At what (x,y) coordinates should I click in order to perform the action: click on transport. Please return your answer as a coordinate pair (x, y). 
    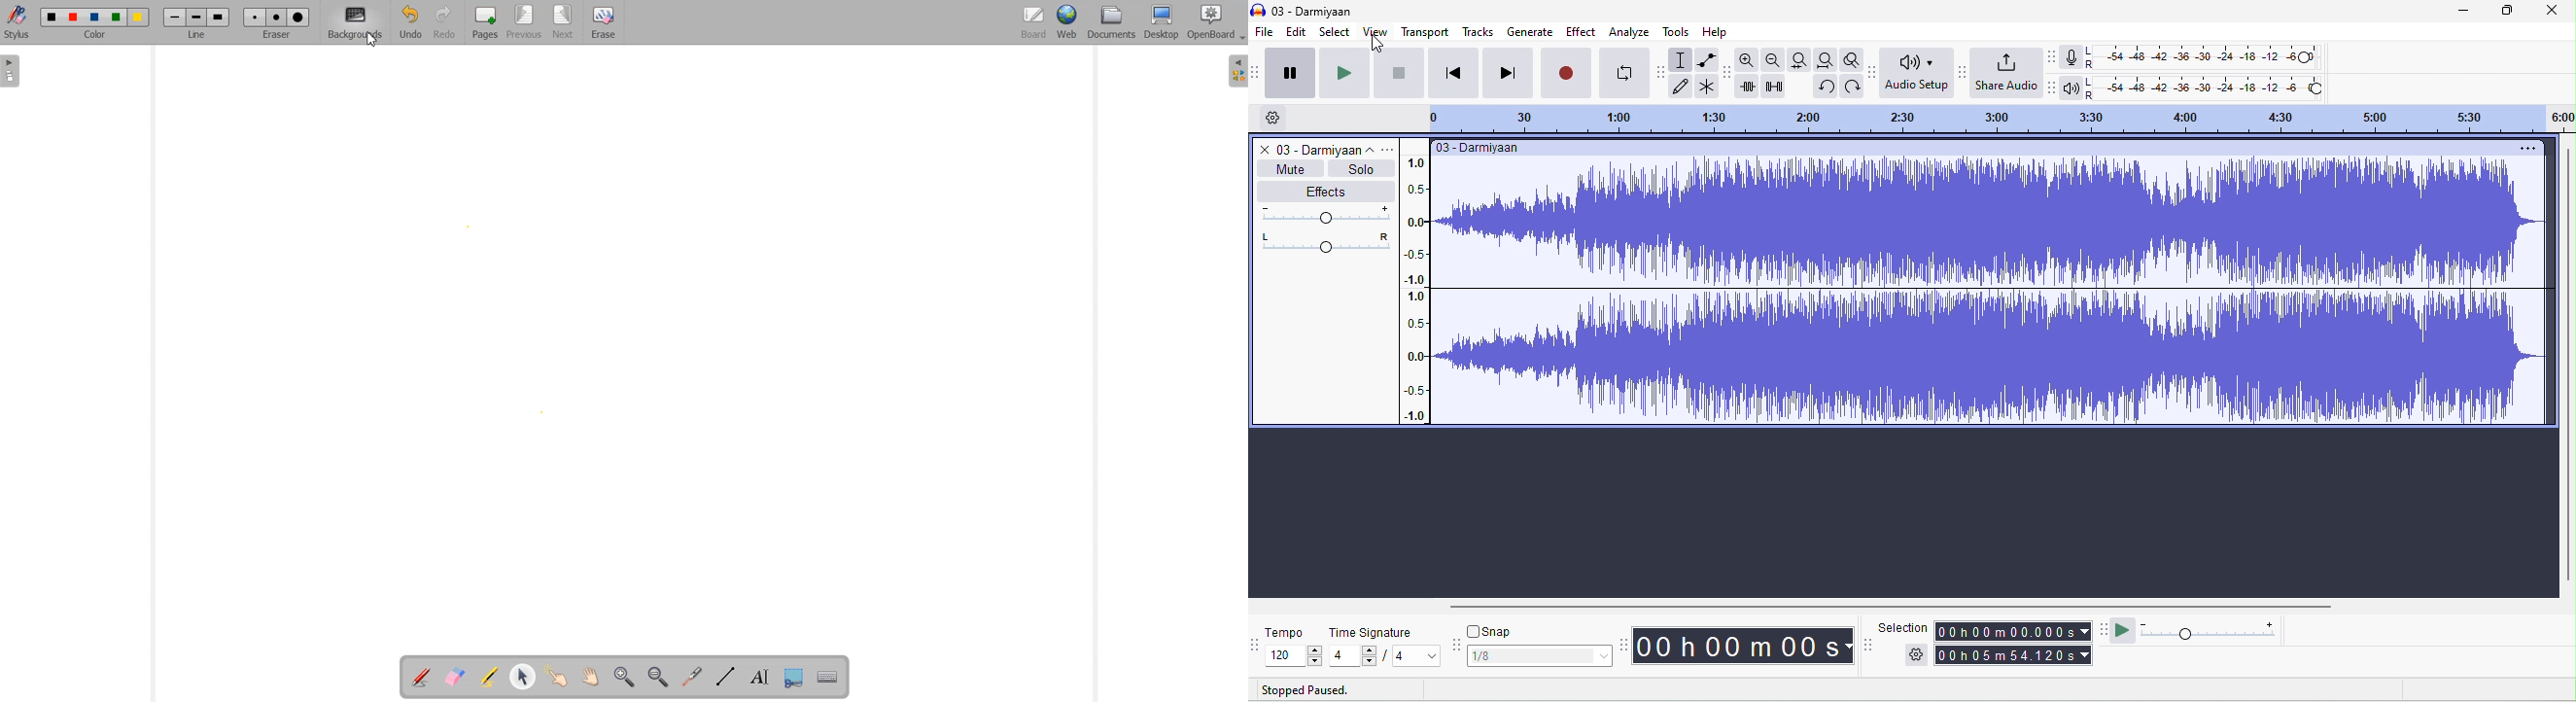
    Looking at the image, I should click on (1425, 33).